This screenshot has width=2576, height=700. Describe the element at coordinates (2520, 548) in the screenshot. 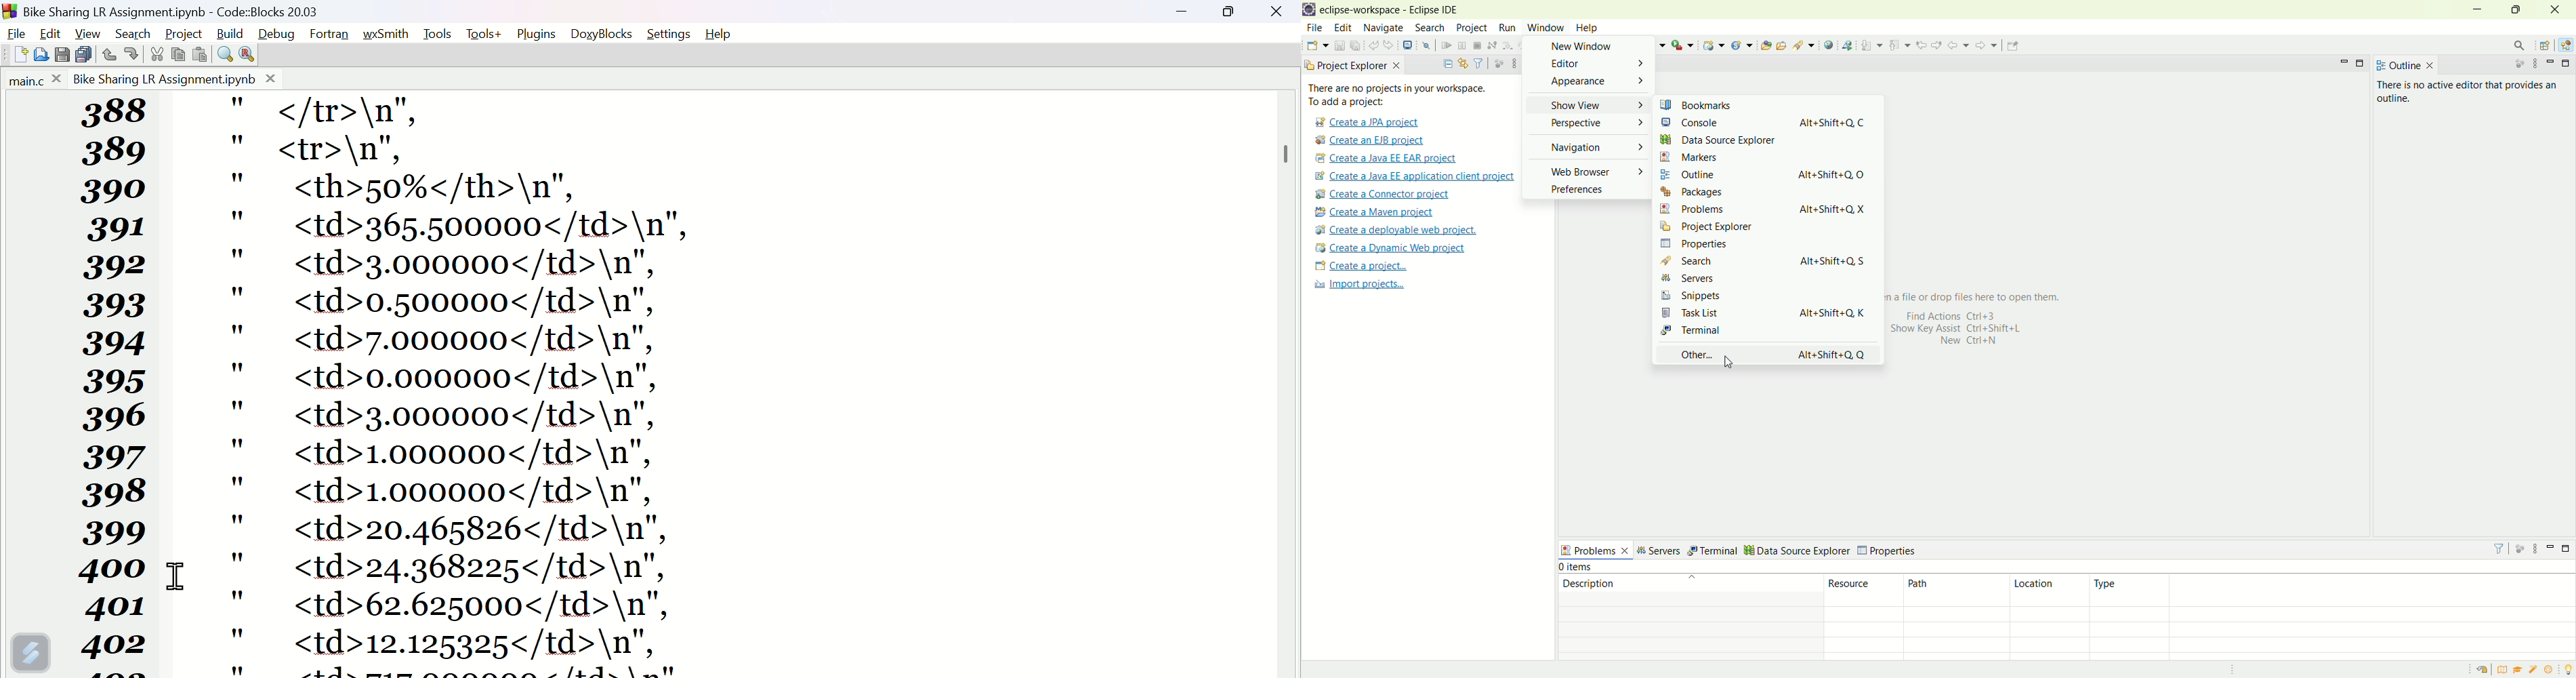

I see `focus on active task` at that location.